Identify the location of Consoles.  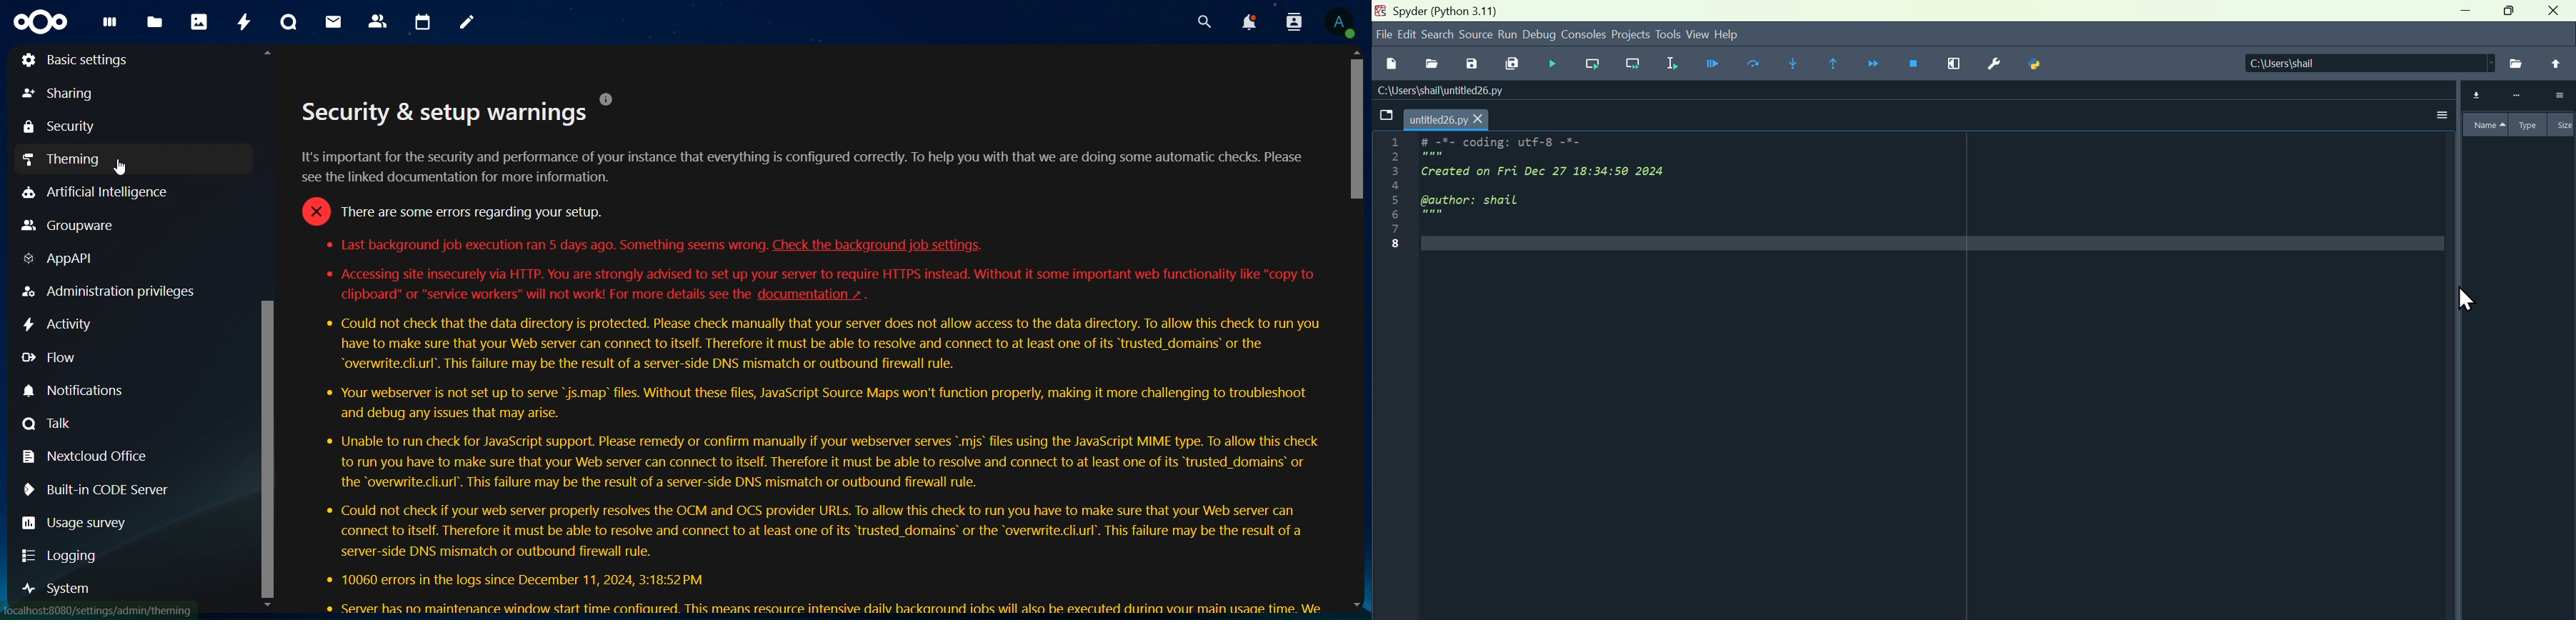
(1585, 33).